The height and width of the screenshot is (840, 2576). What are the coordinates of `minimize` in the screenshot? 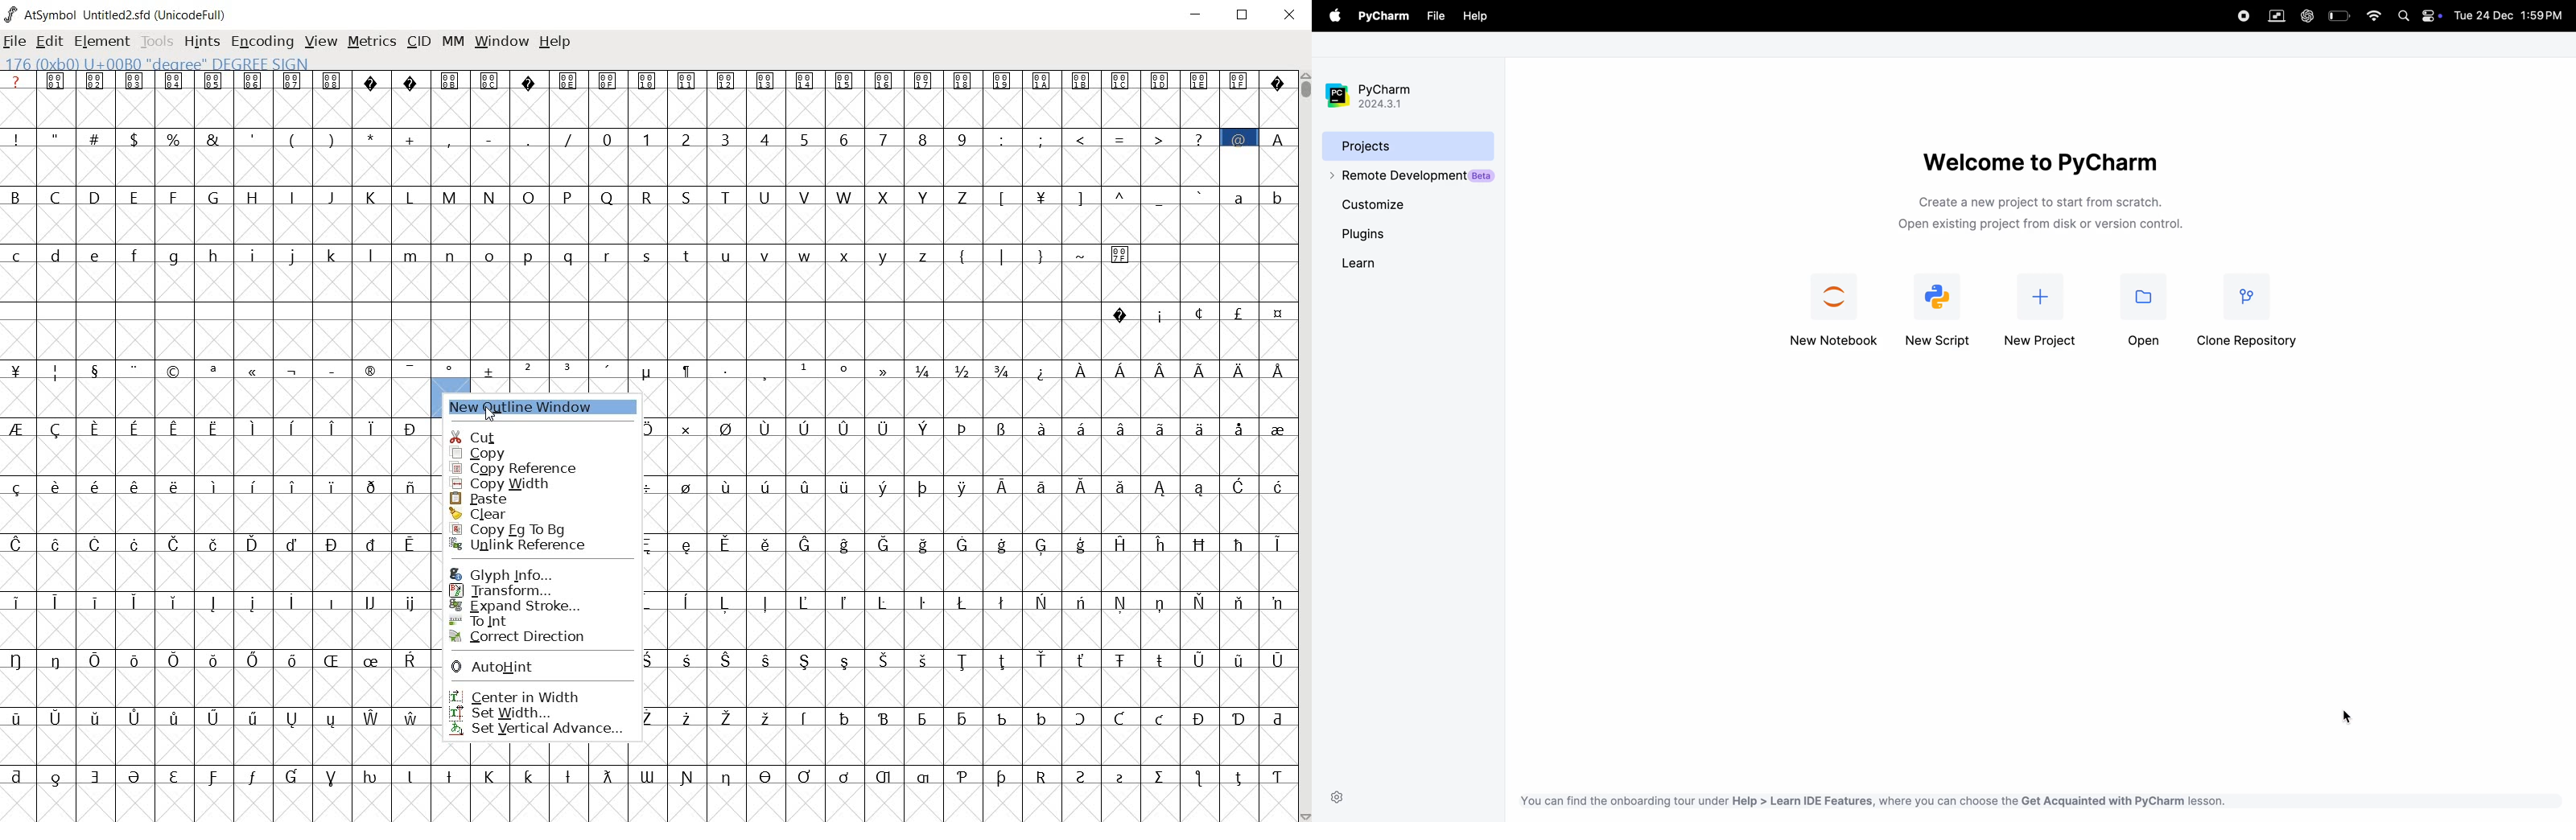 It's located at (1197, 14).